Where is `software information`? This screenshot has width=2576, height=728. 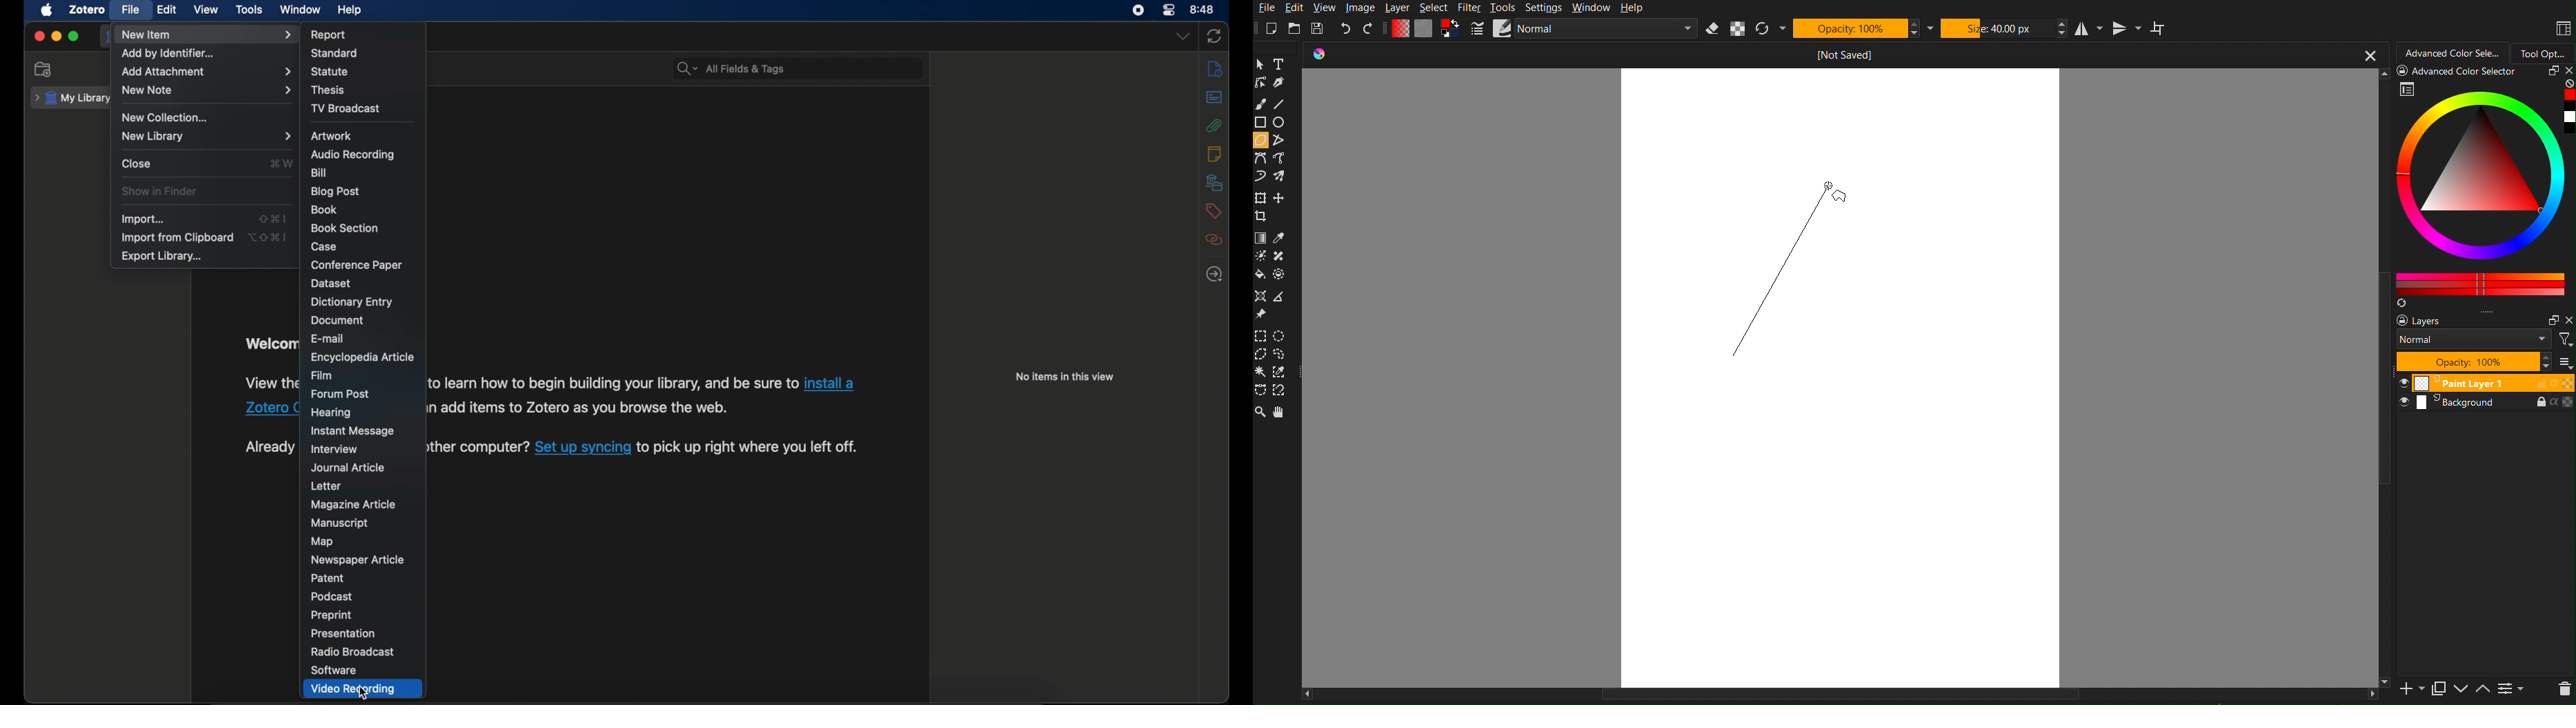
software information is located at coordinates (748, 449).